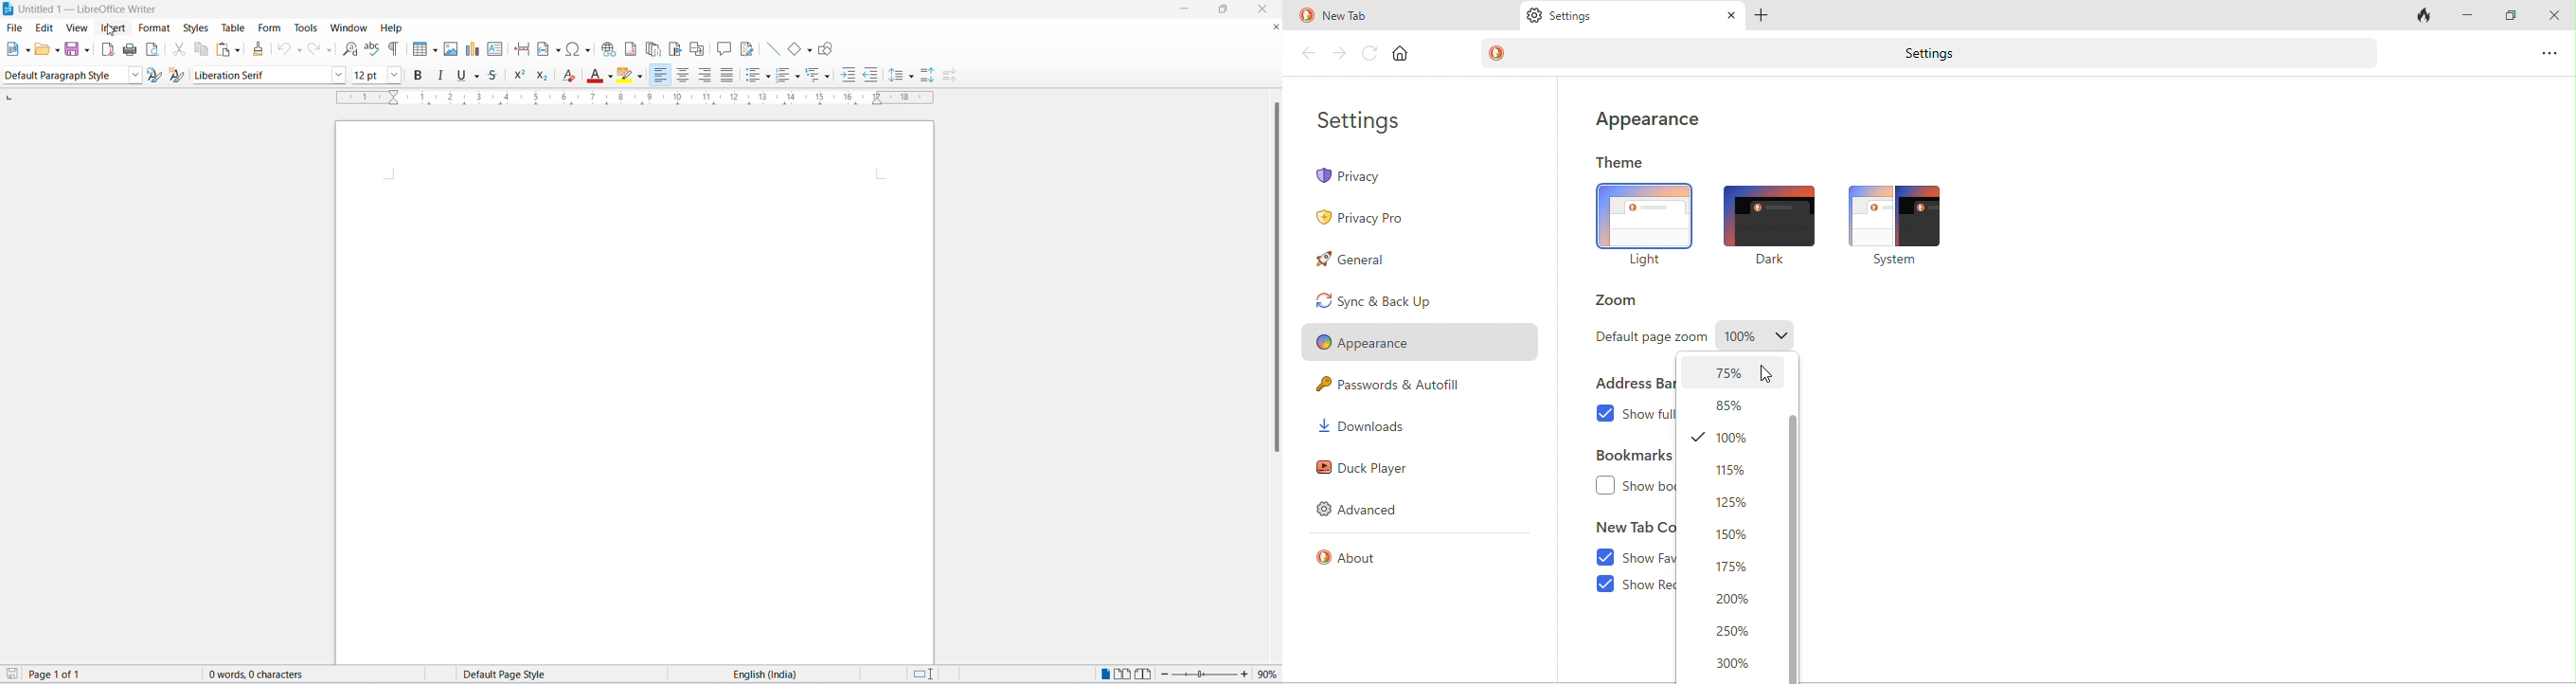 The width and height of the screenshot is (2576, 700). I want to click on character highlighting options, so click(643, 76).